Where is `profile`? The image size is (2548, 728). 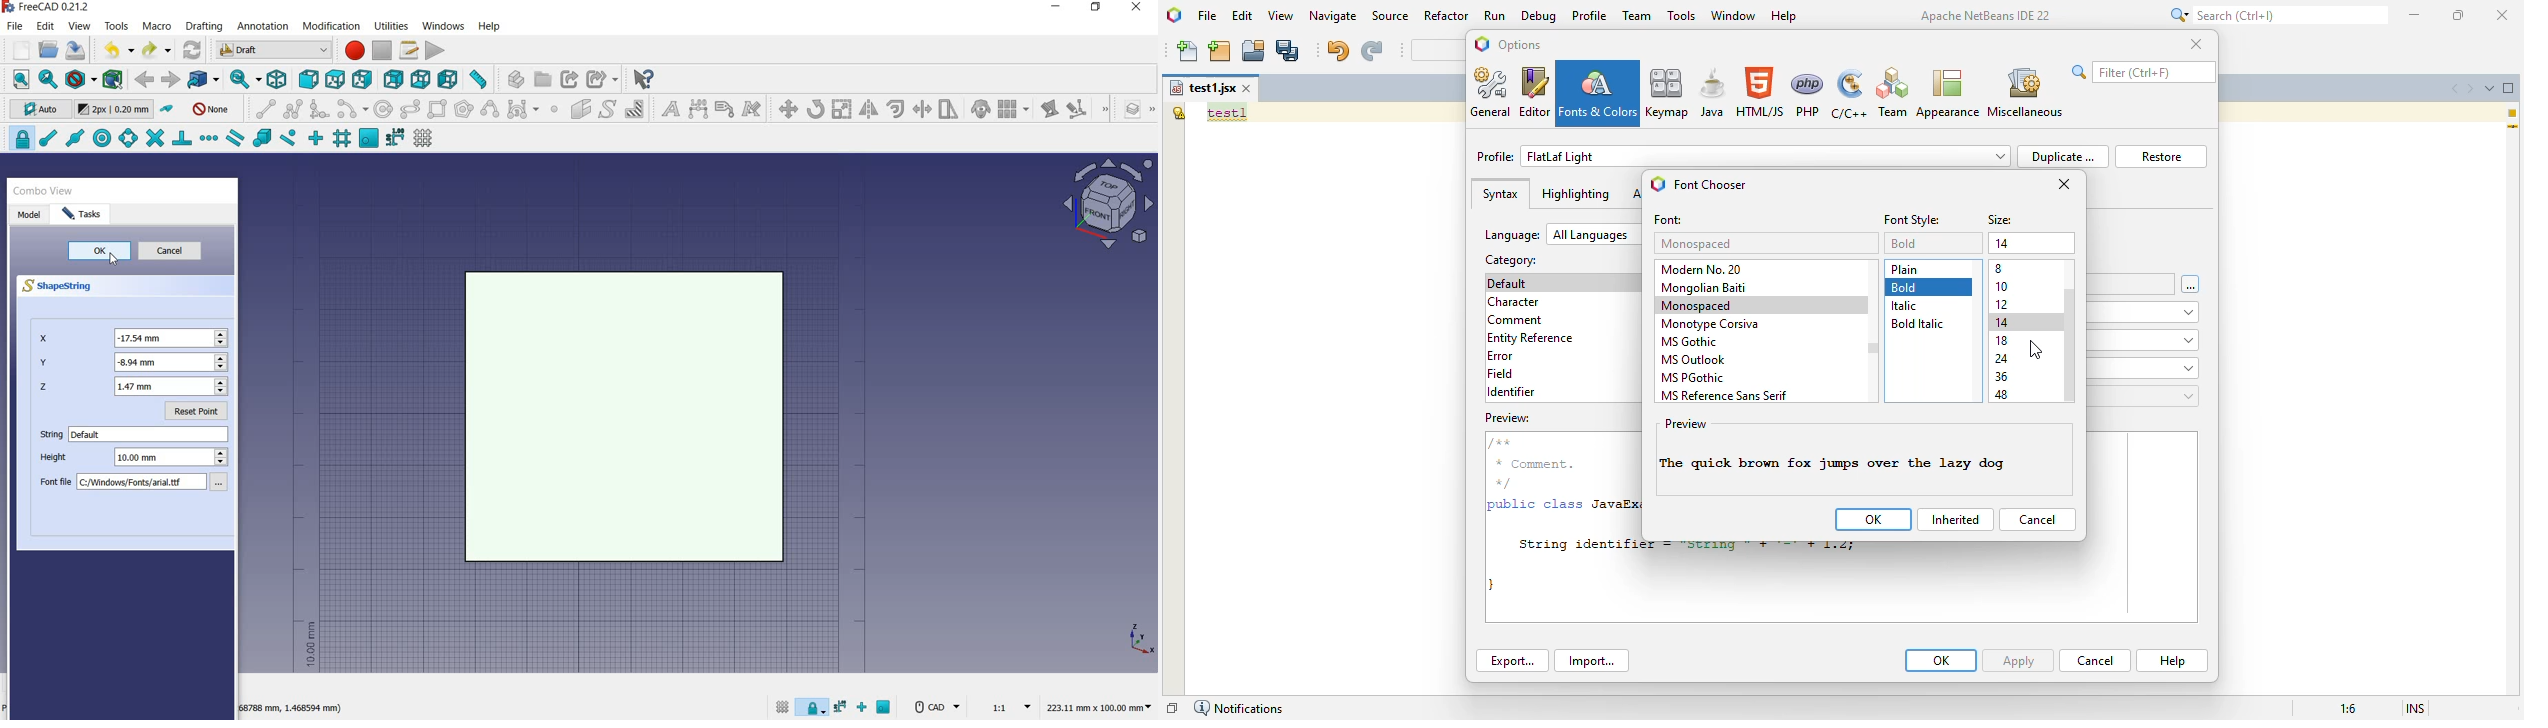 profile is located at coordinates (1744, 156).